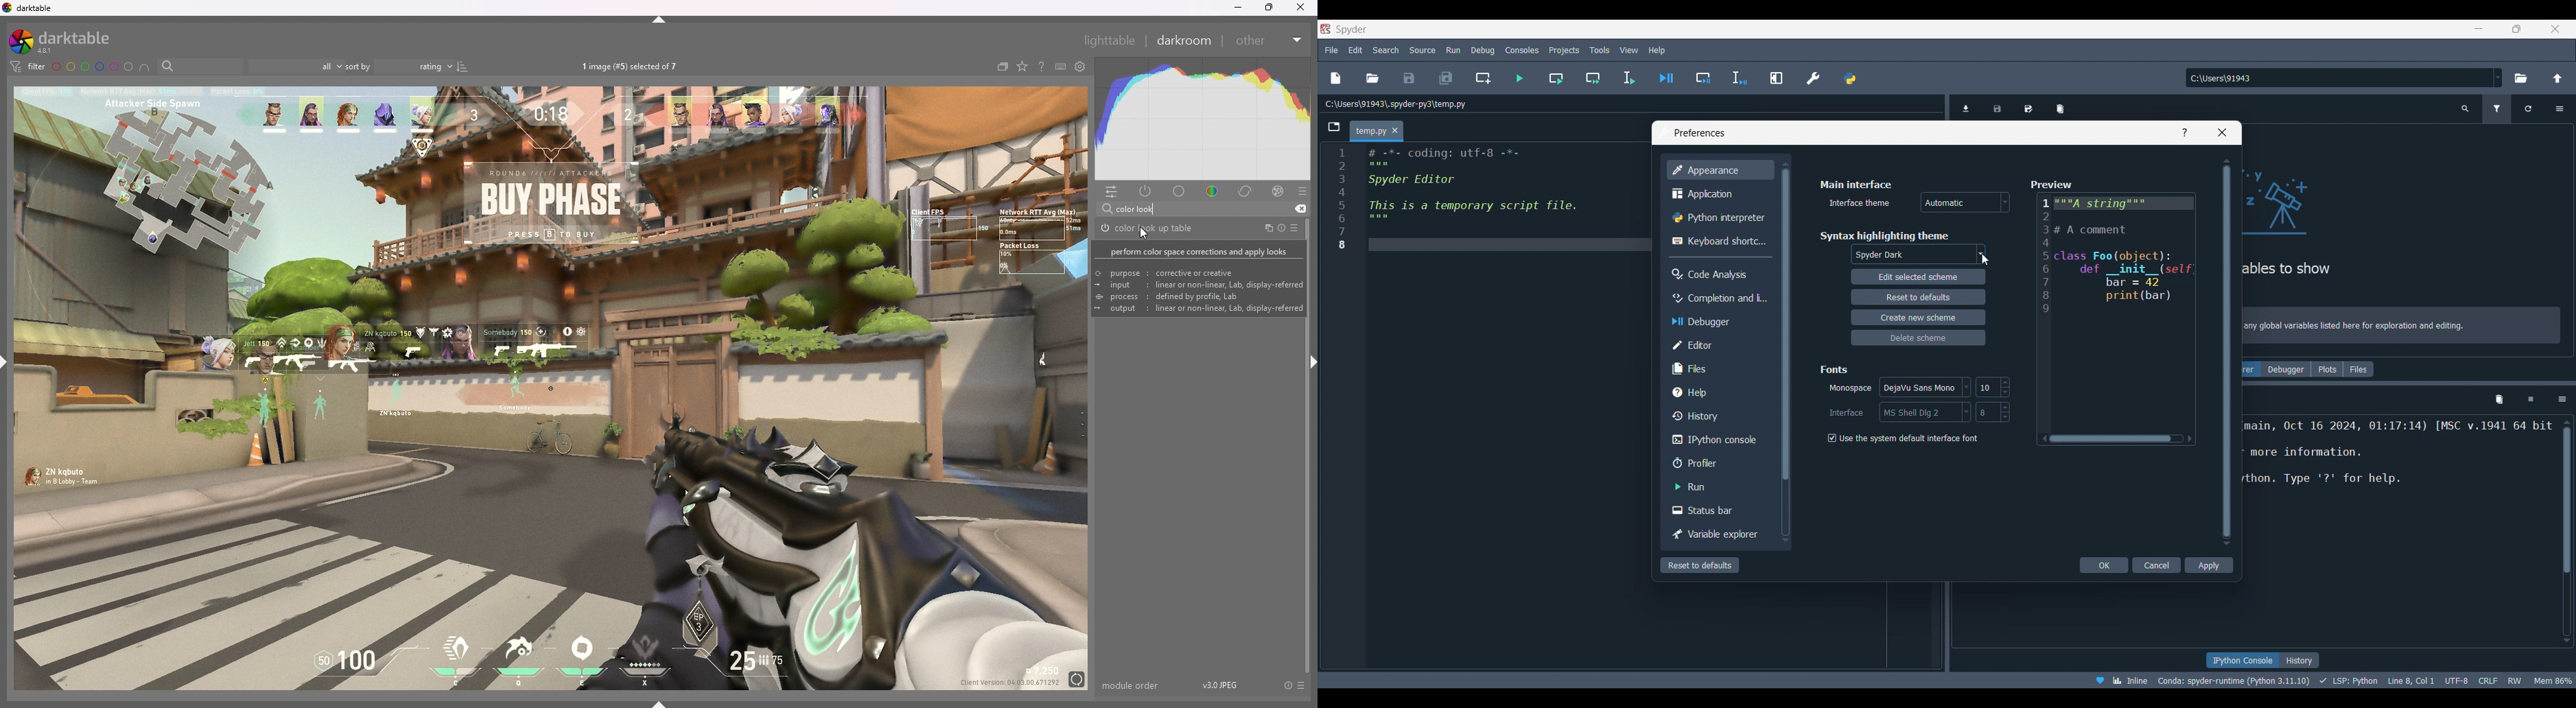 The height and width of the screenshot is (728, 2576). Describe the element at coordinates (1041, 67) in the screenshot. I see `help` at that location.